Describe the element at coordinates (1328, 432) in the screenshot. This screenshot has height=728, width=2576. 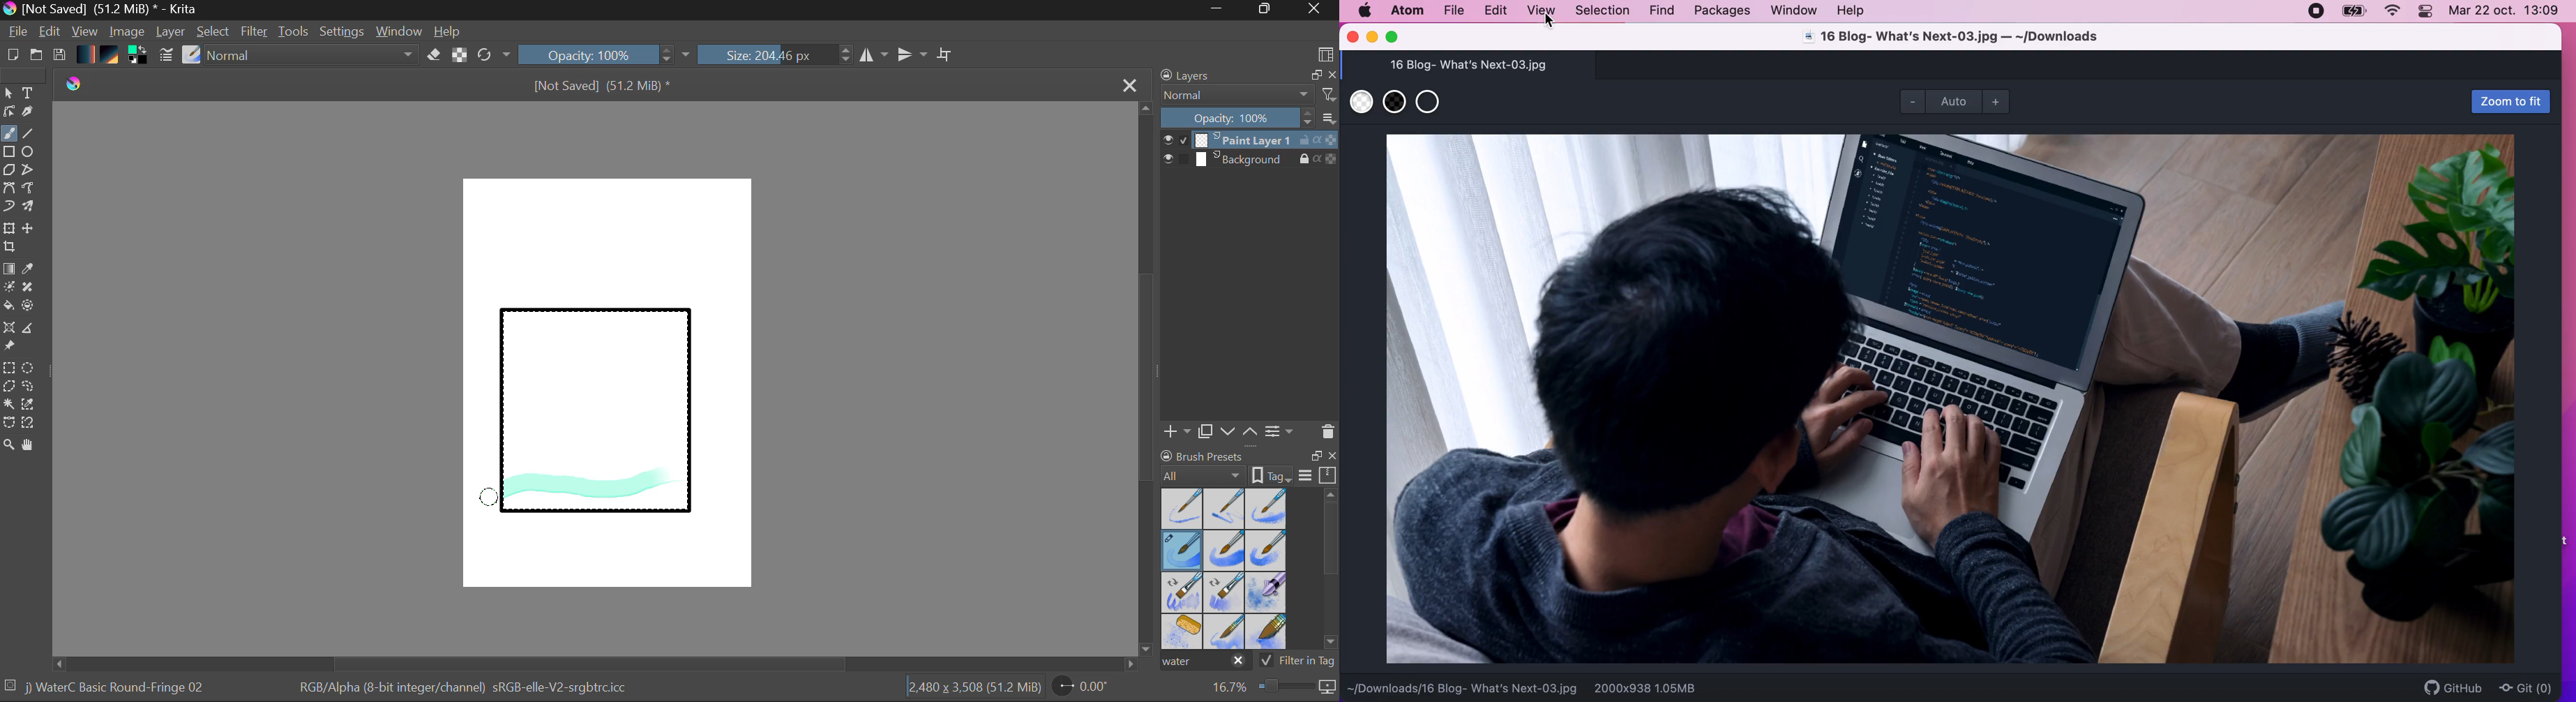
I see `Delete Layer` at that location.